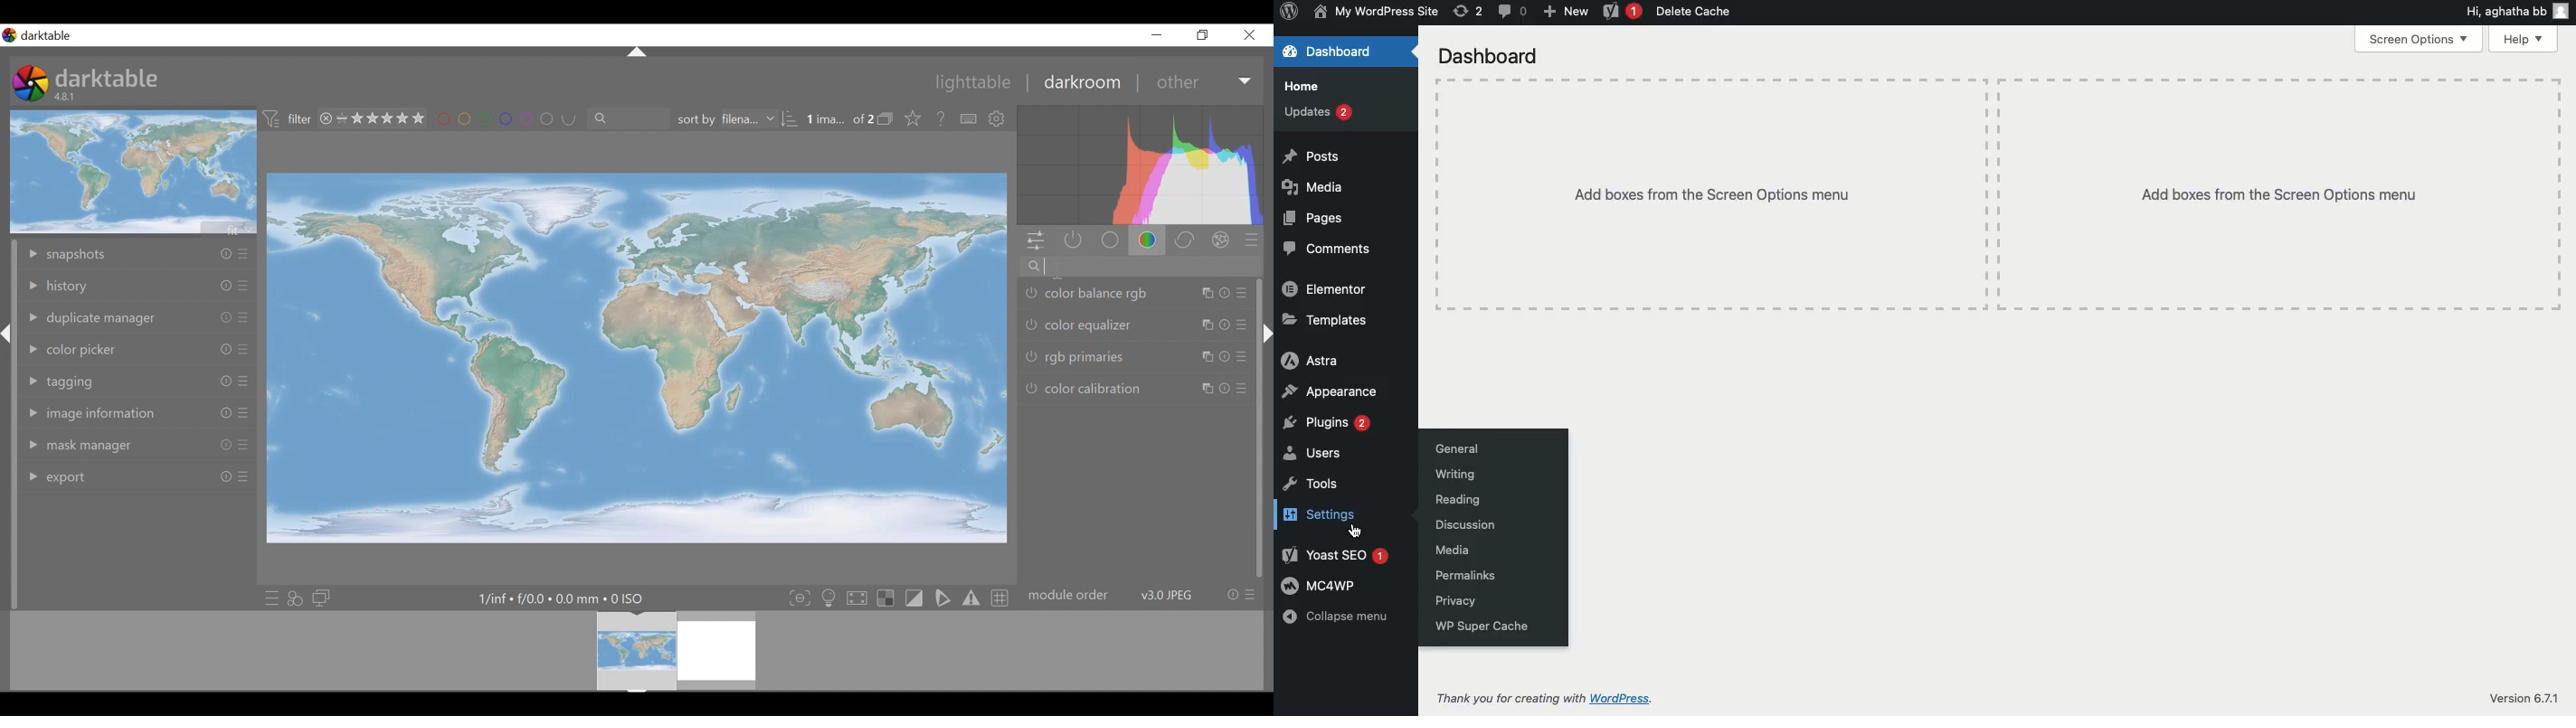  What do you see at coordinates (1220, 239) in the screenshot?
I see `effect` at bounding box center [1220, 239].